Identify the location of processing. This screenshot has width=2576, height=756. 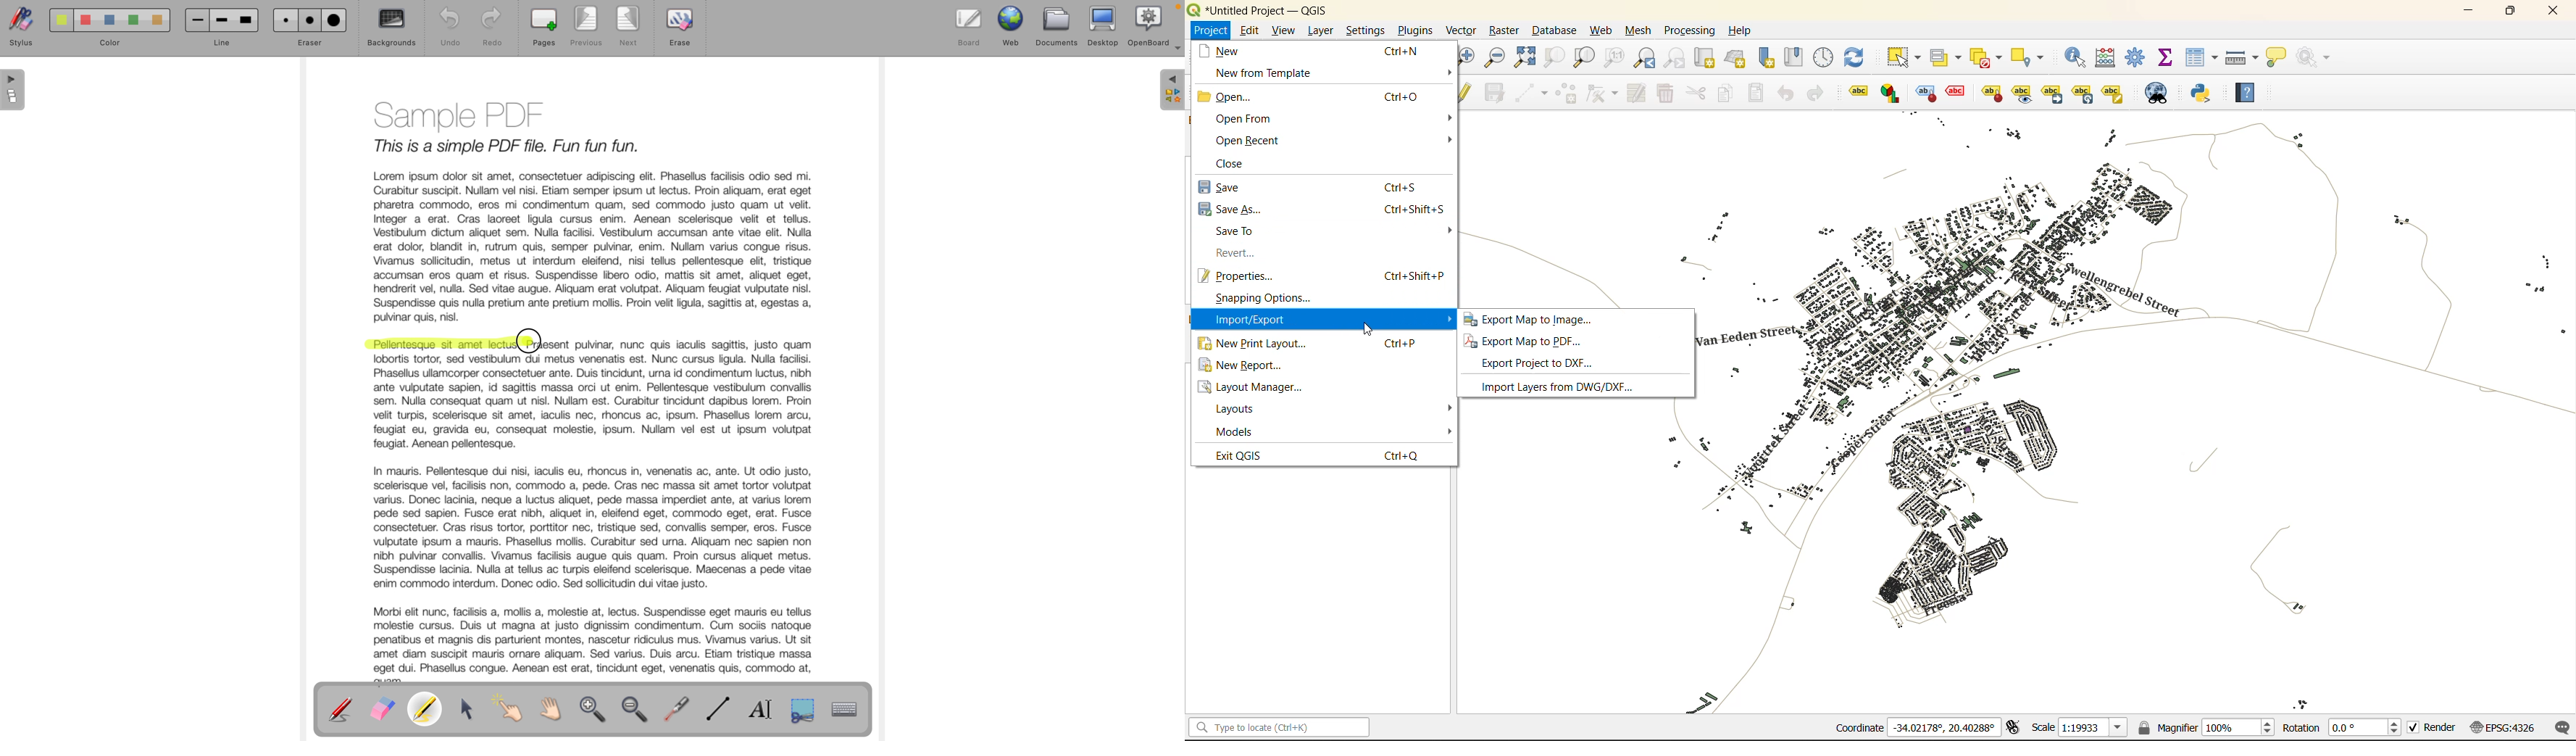
(1692, 32).